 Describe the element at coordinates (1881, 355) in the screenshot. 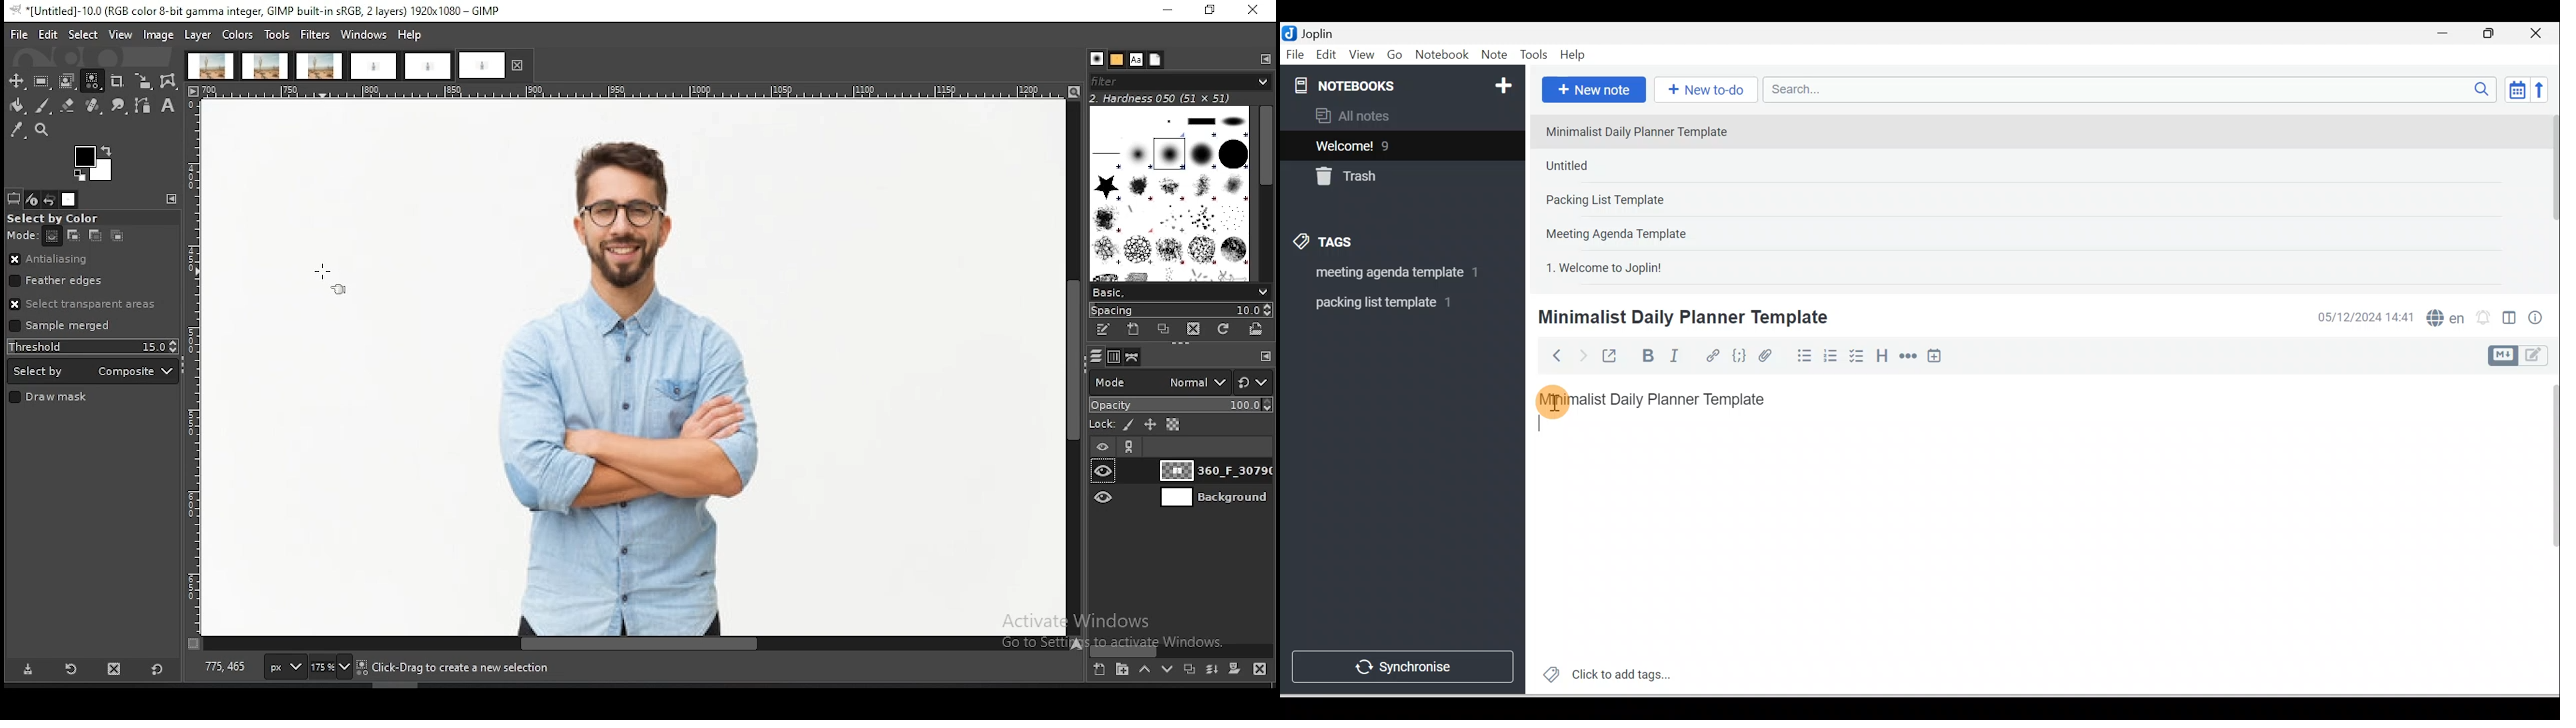

I see `Heading` at that location.